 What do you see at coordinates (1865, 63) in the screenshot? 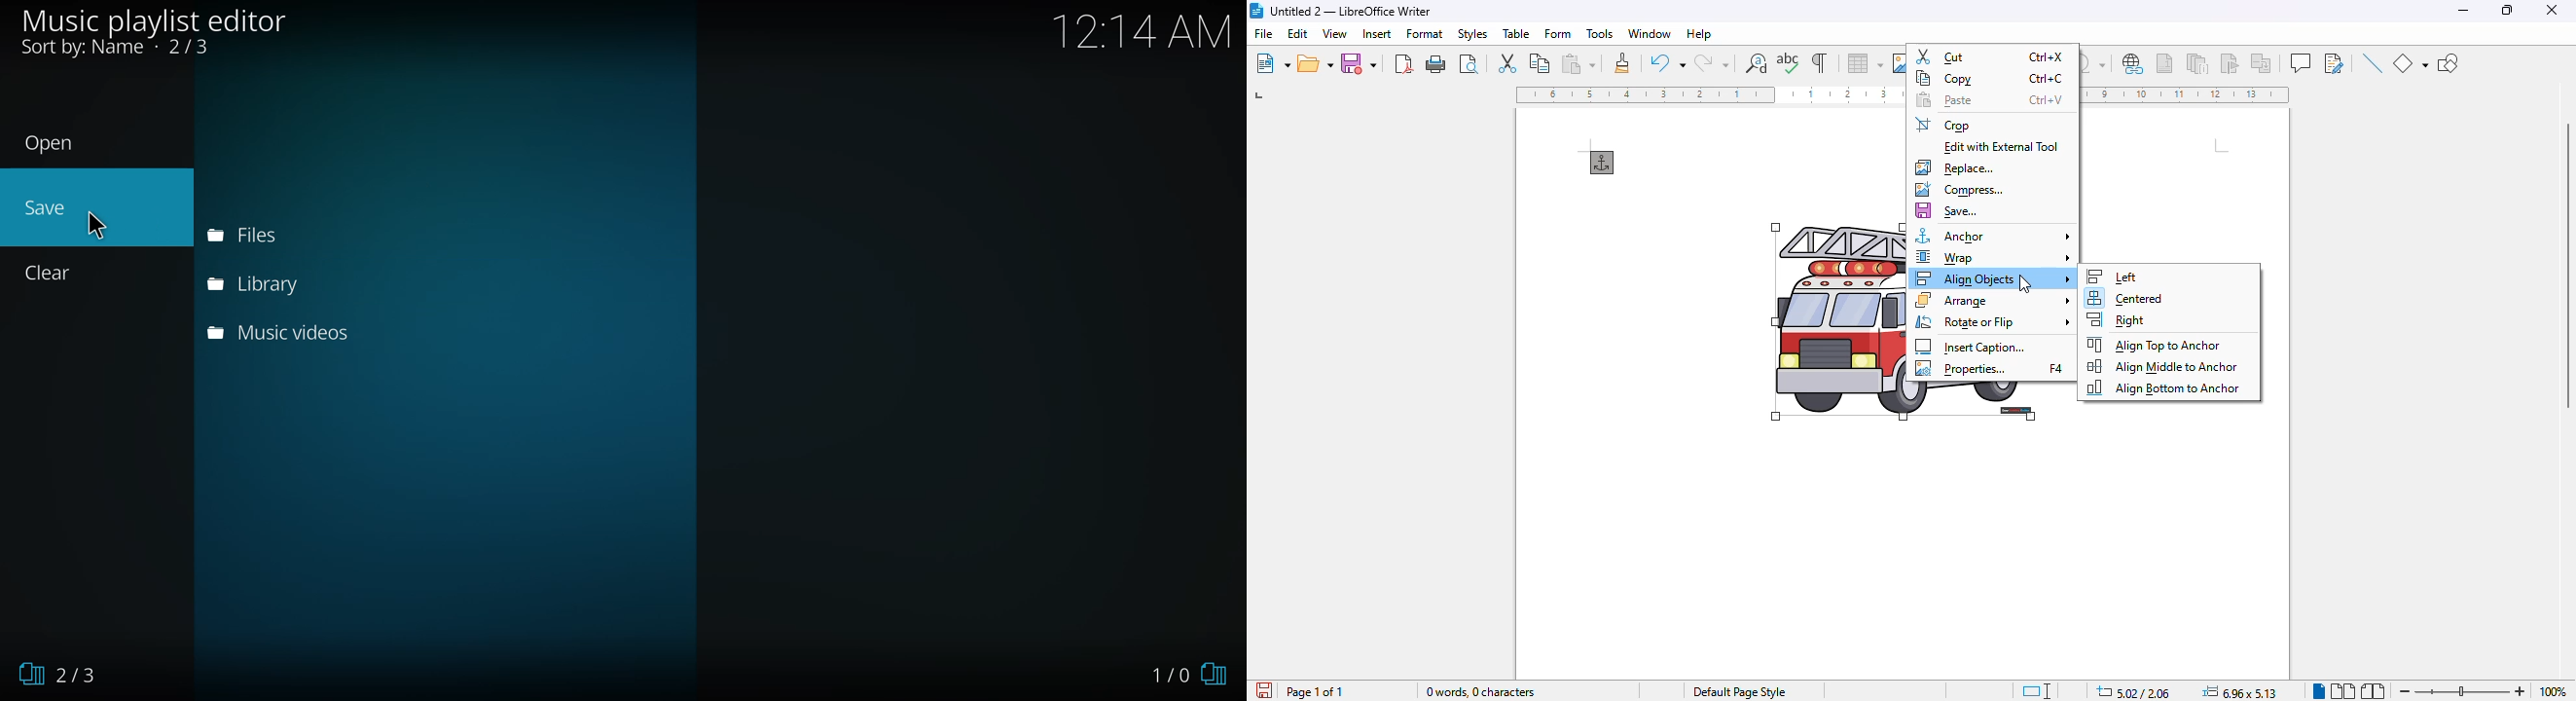
I see `table` at bounding box center [1865, 63].